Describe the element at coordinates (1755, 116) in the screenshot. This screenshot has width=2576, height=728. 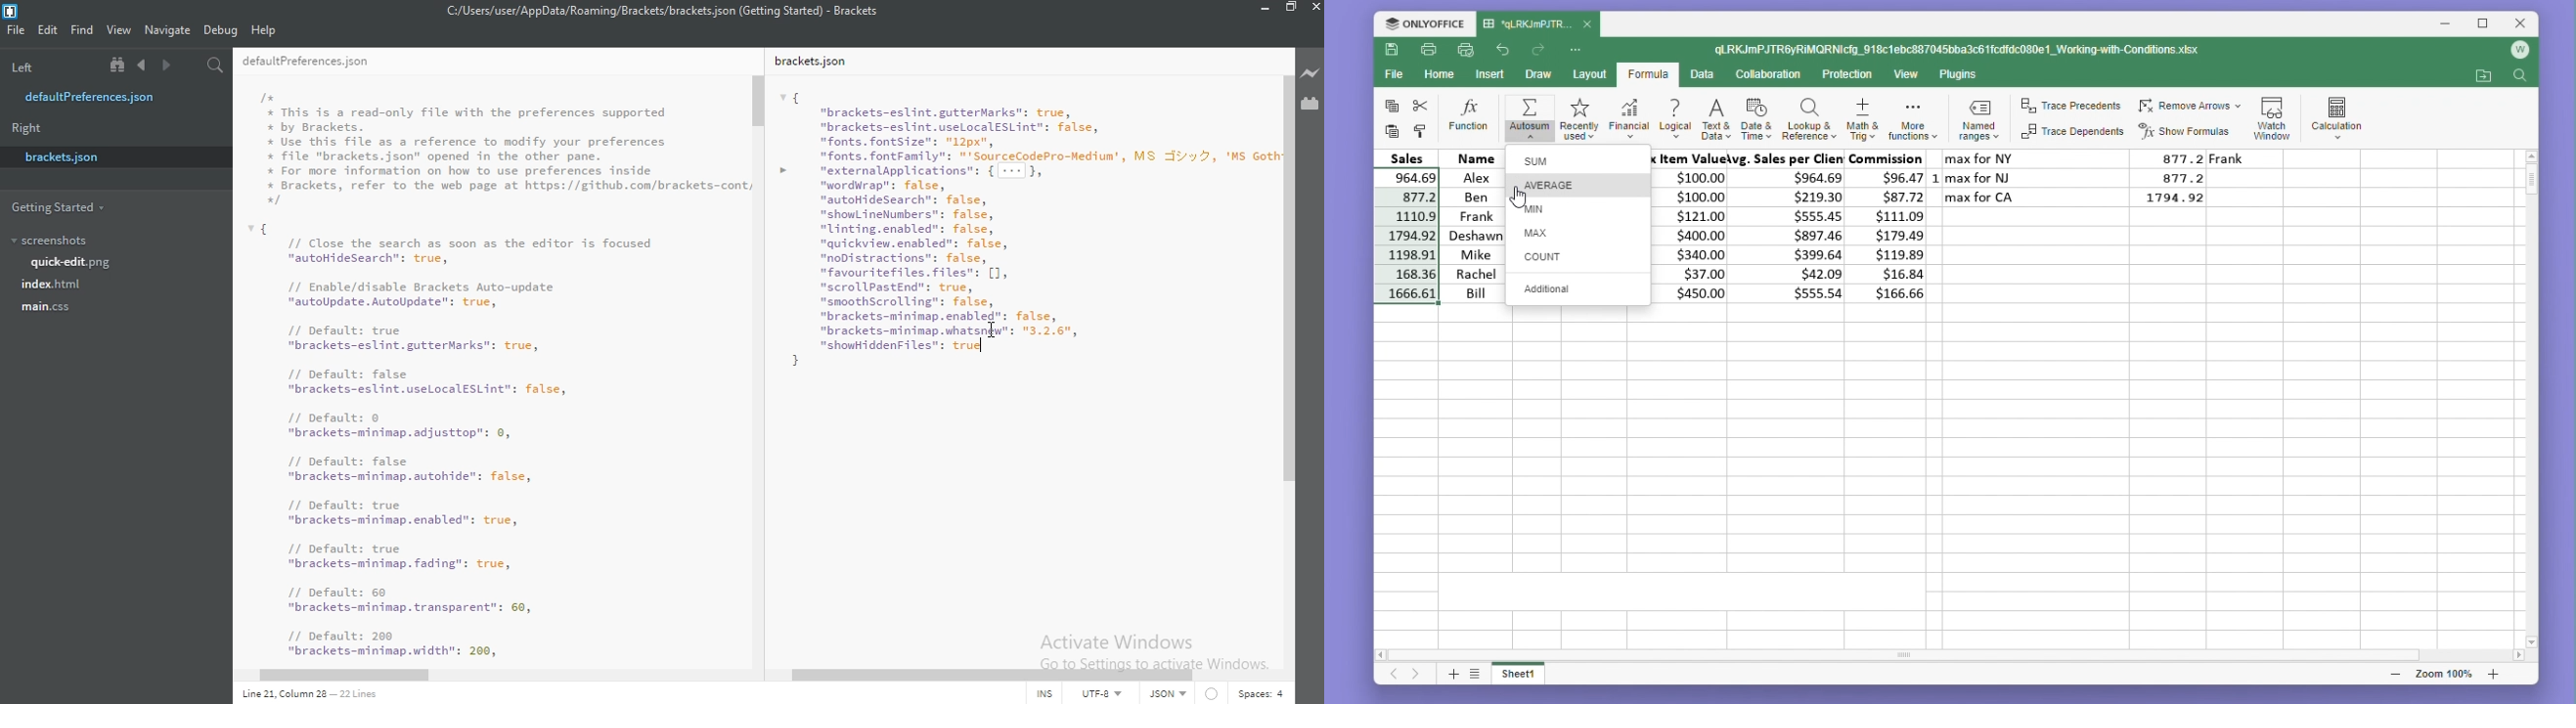
I see `Date and time` at that location.